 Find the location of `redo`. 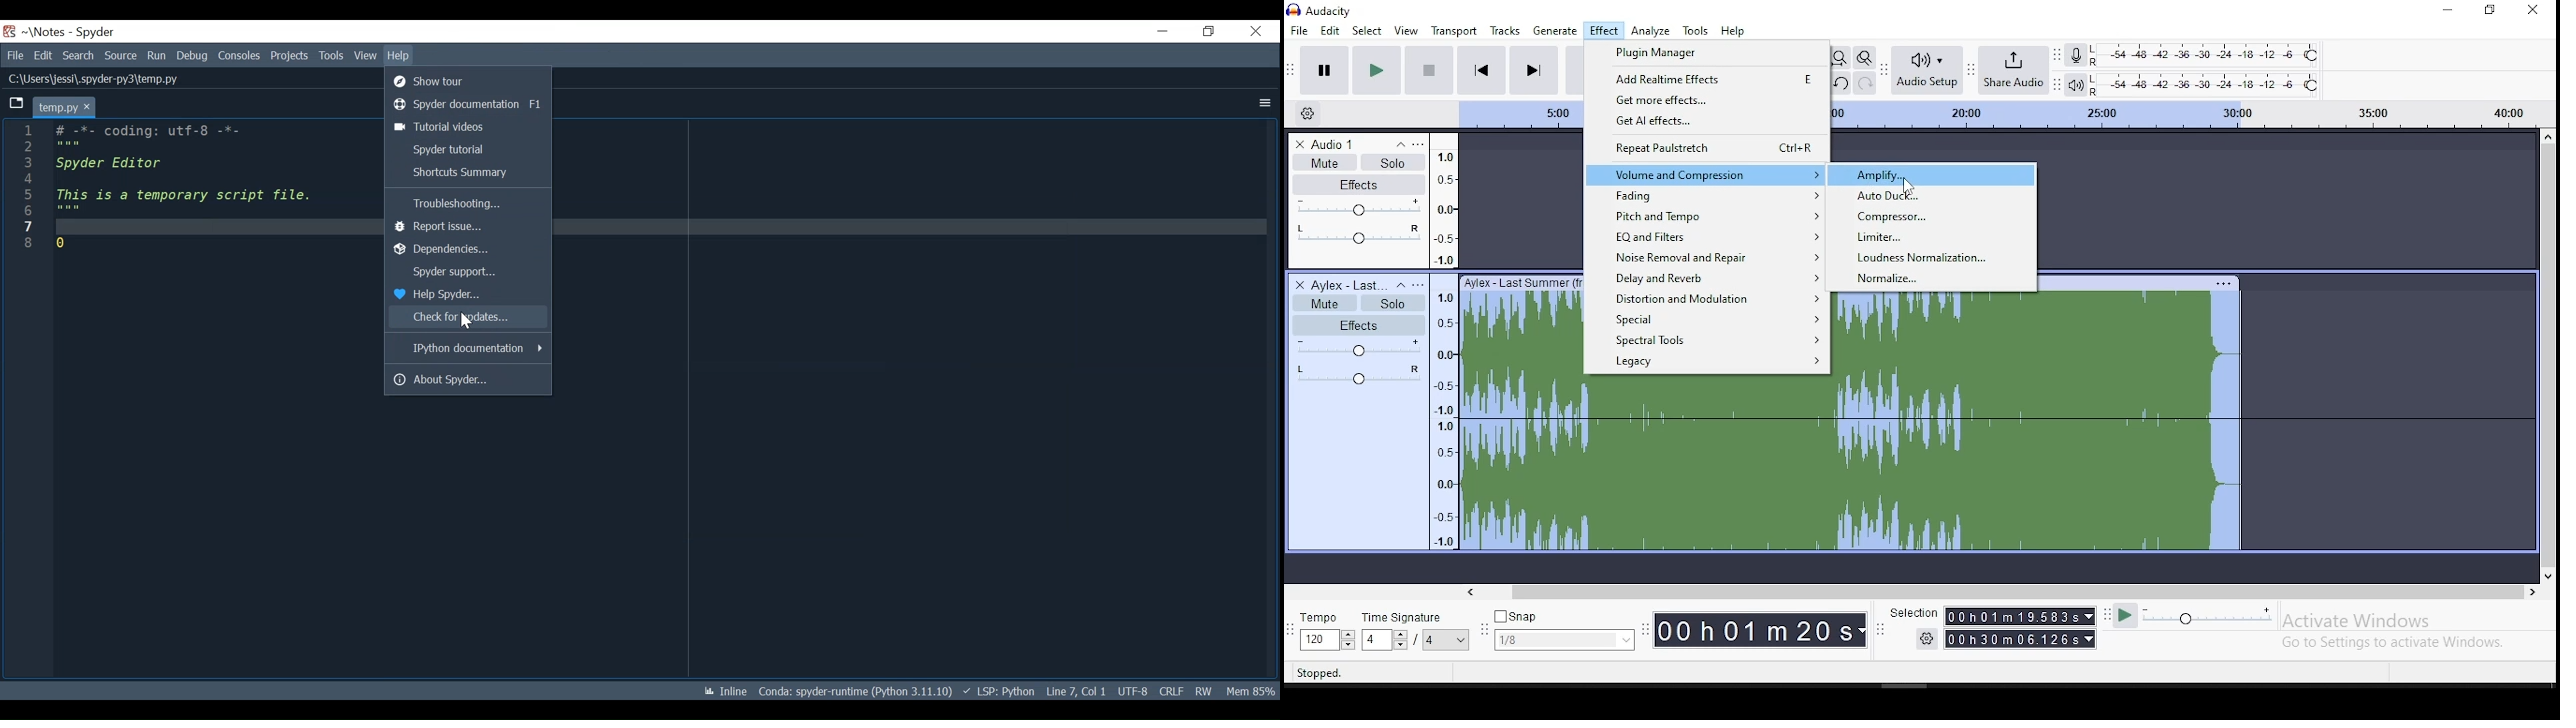

redo is located at coordinates (1864, 83).